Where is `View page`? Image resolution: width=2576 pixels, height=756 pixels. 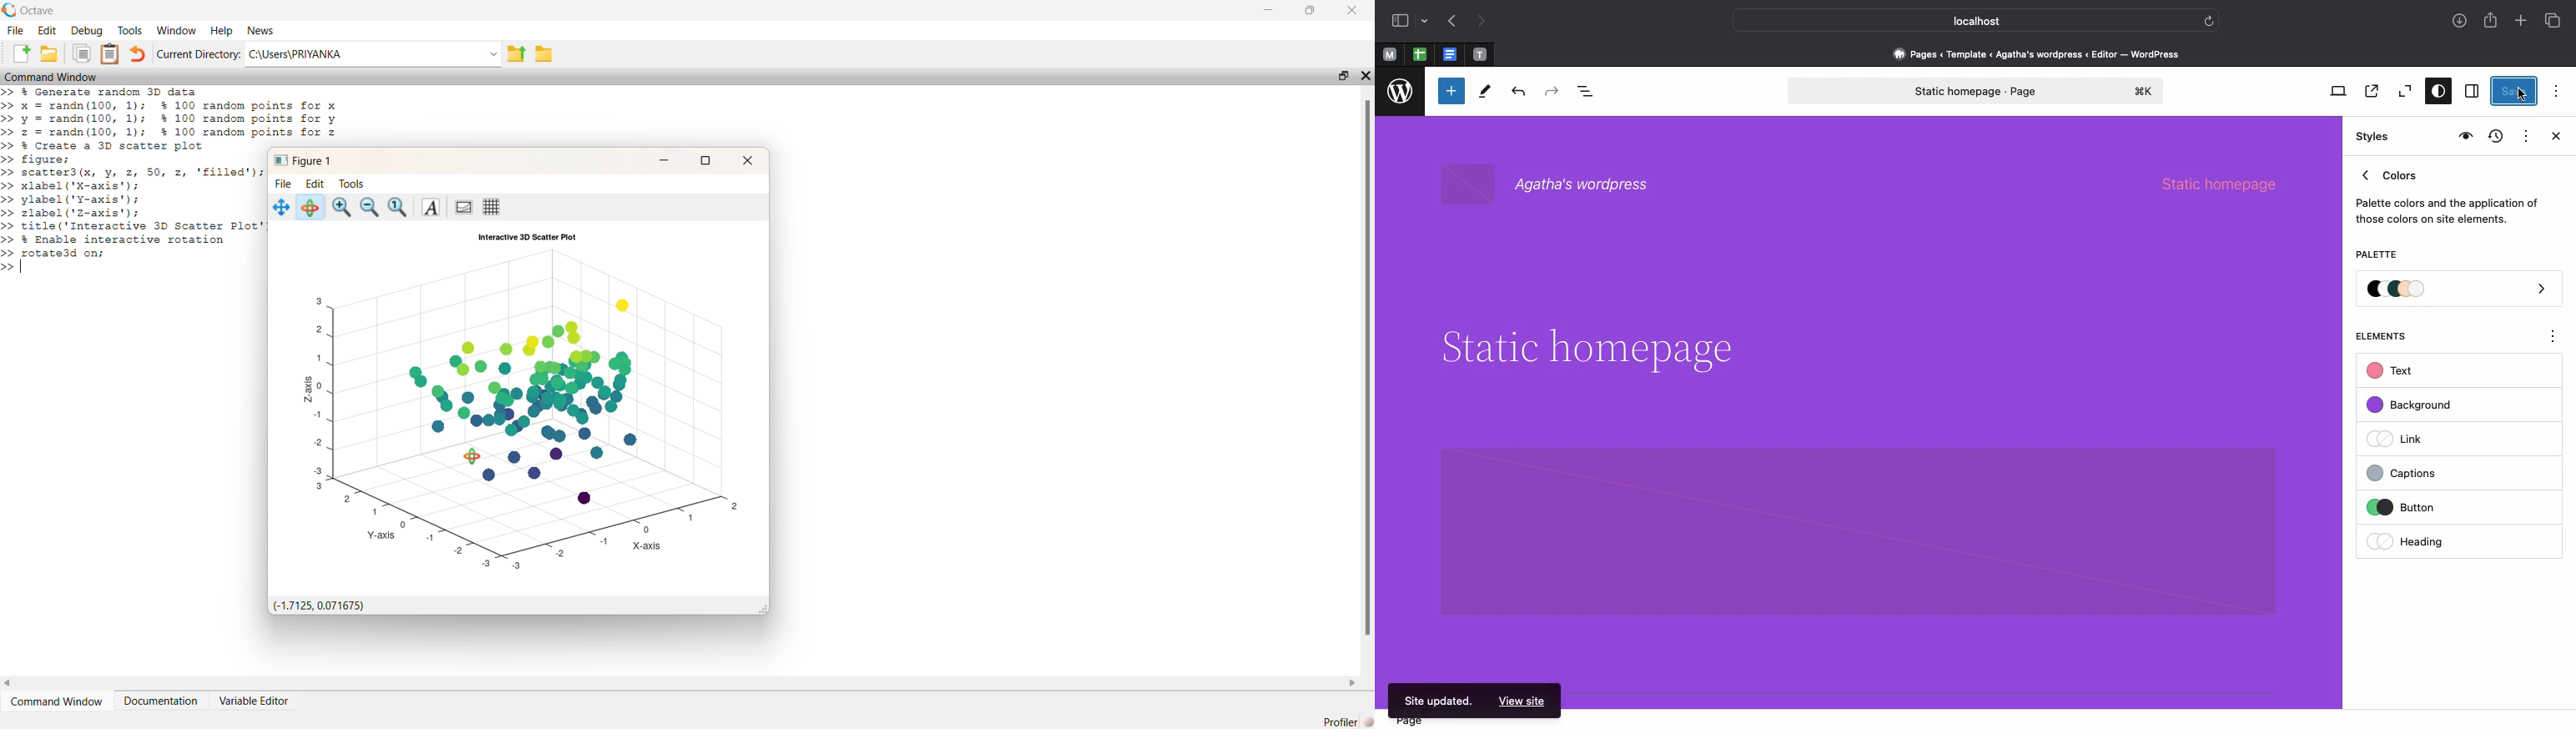 View page is located at coordinates (2370, 91).